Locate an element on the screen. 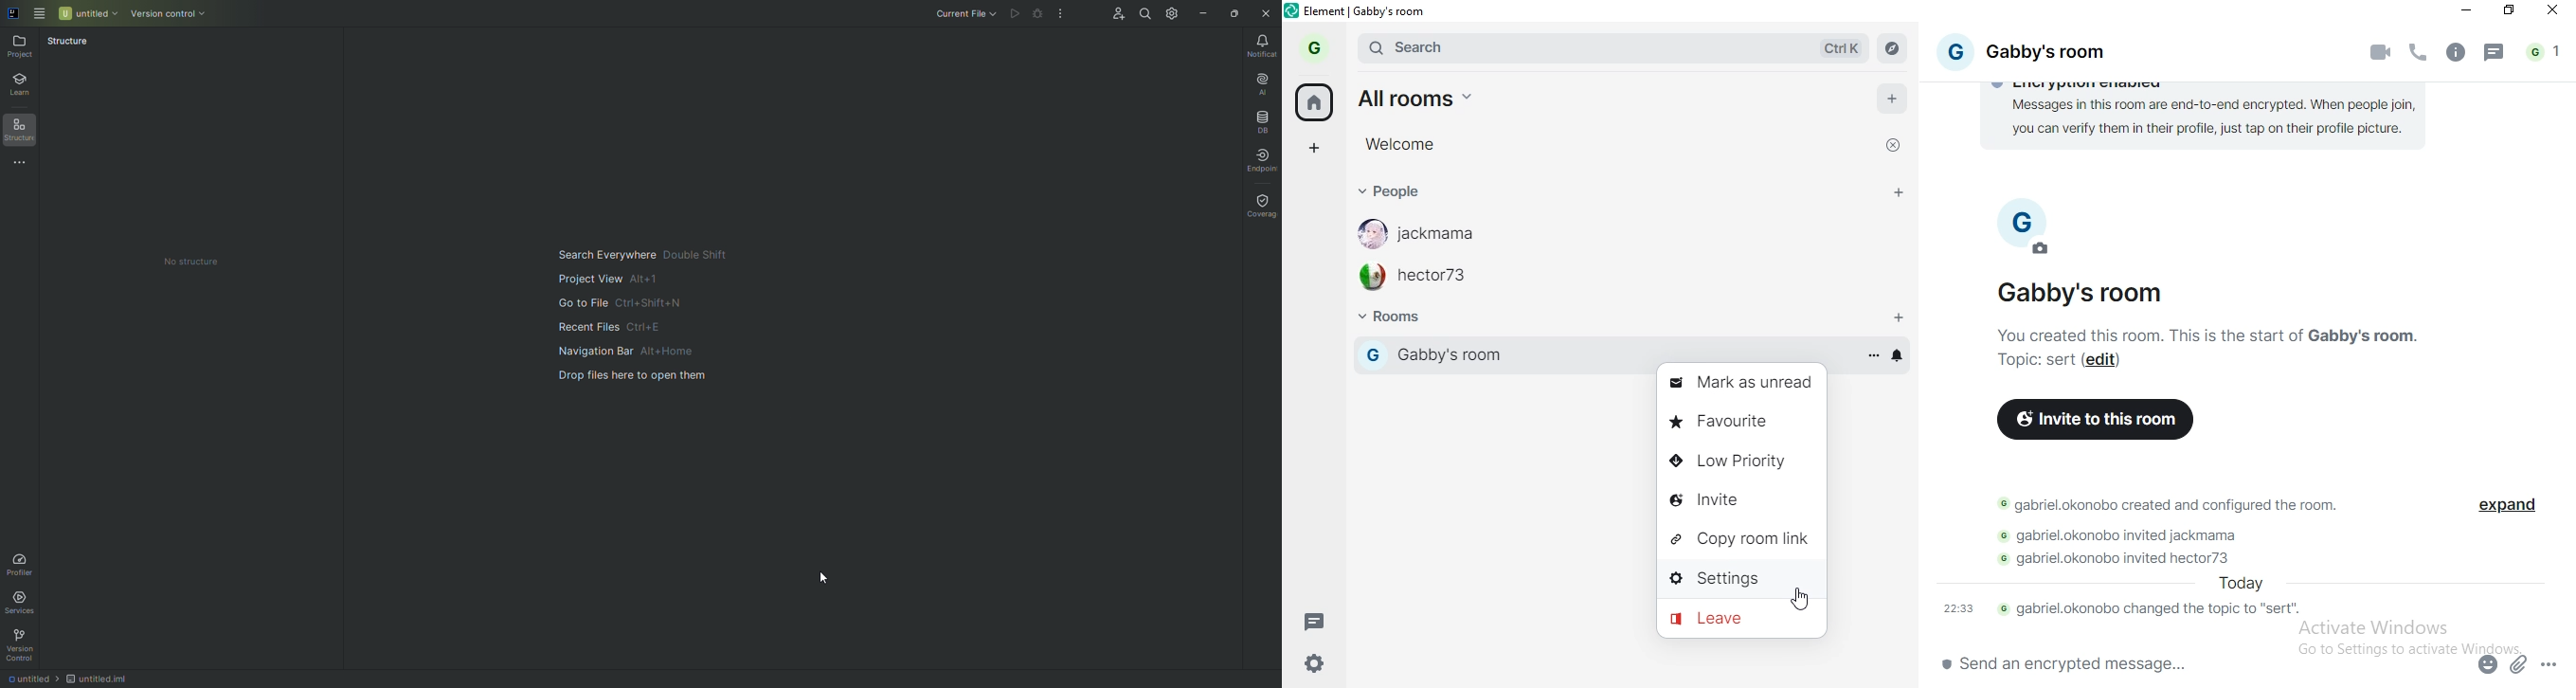 The image size is (2576, 700). info is located at coordinates (2454, 53).